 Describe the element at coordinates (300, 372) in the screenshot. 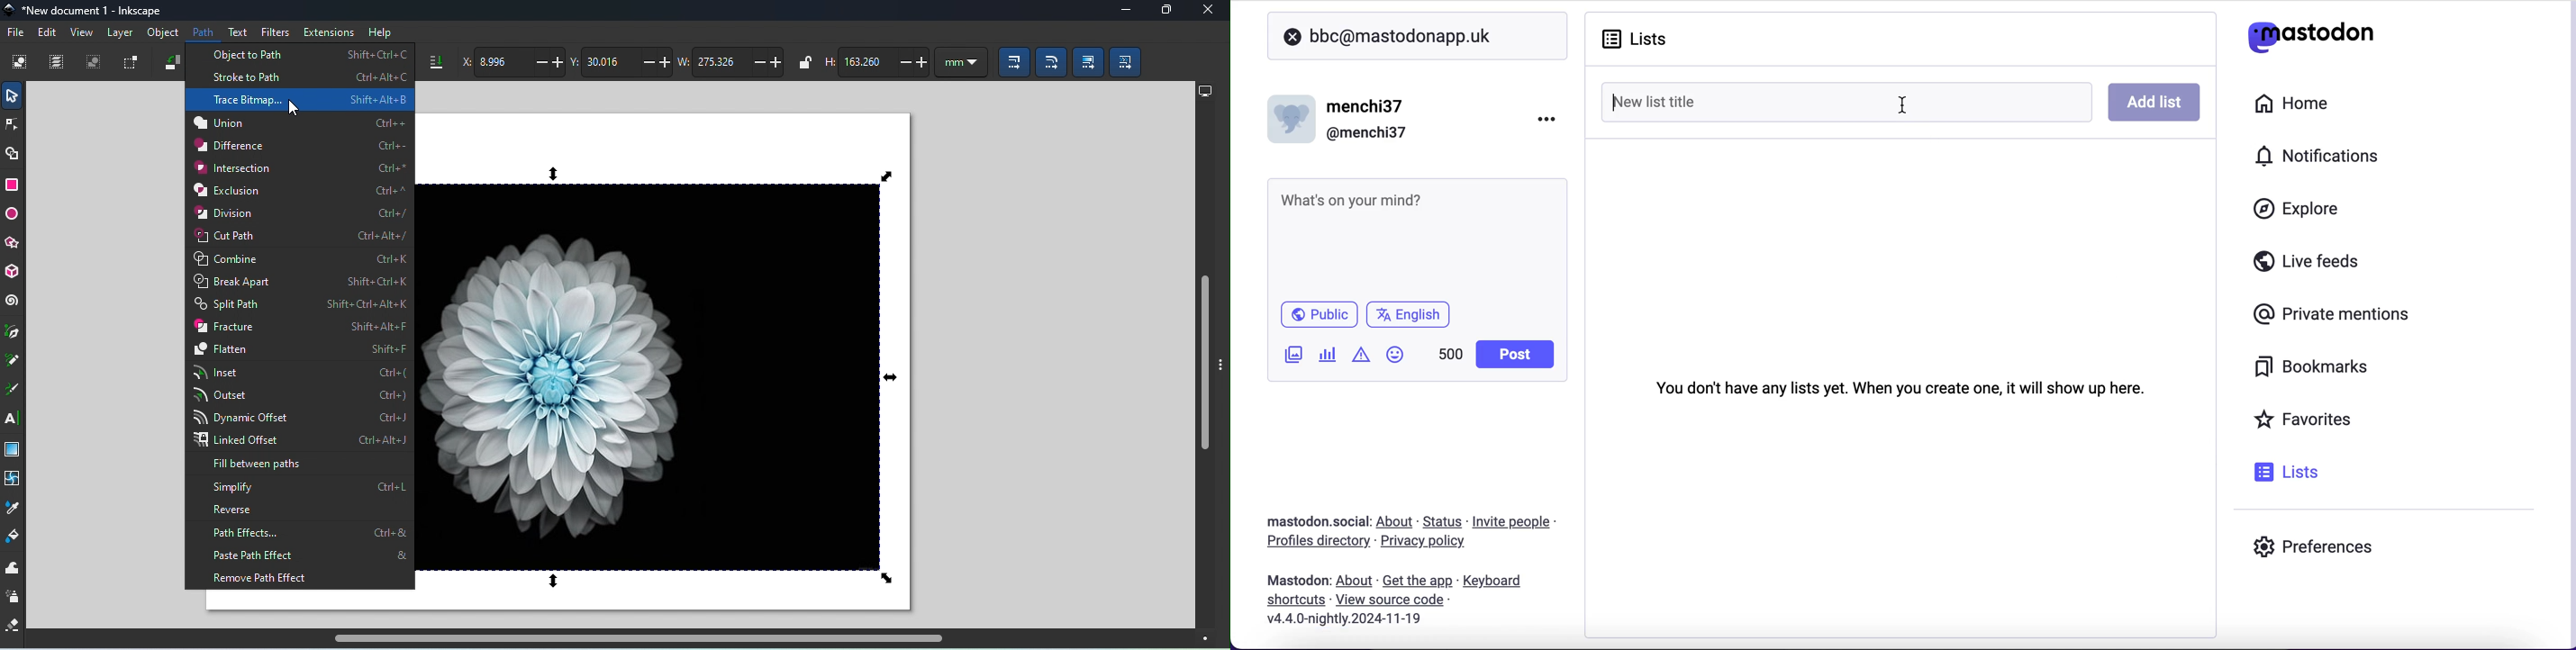

I see `Inset` at that location.